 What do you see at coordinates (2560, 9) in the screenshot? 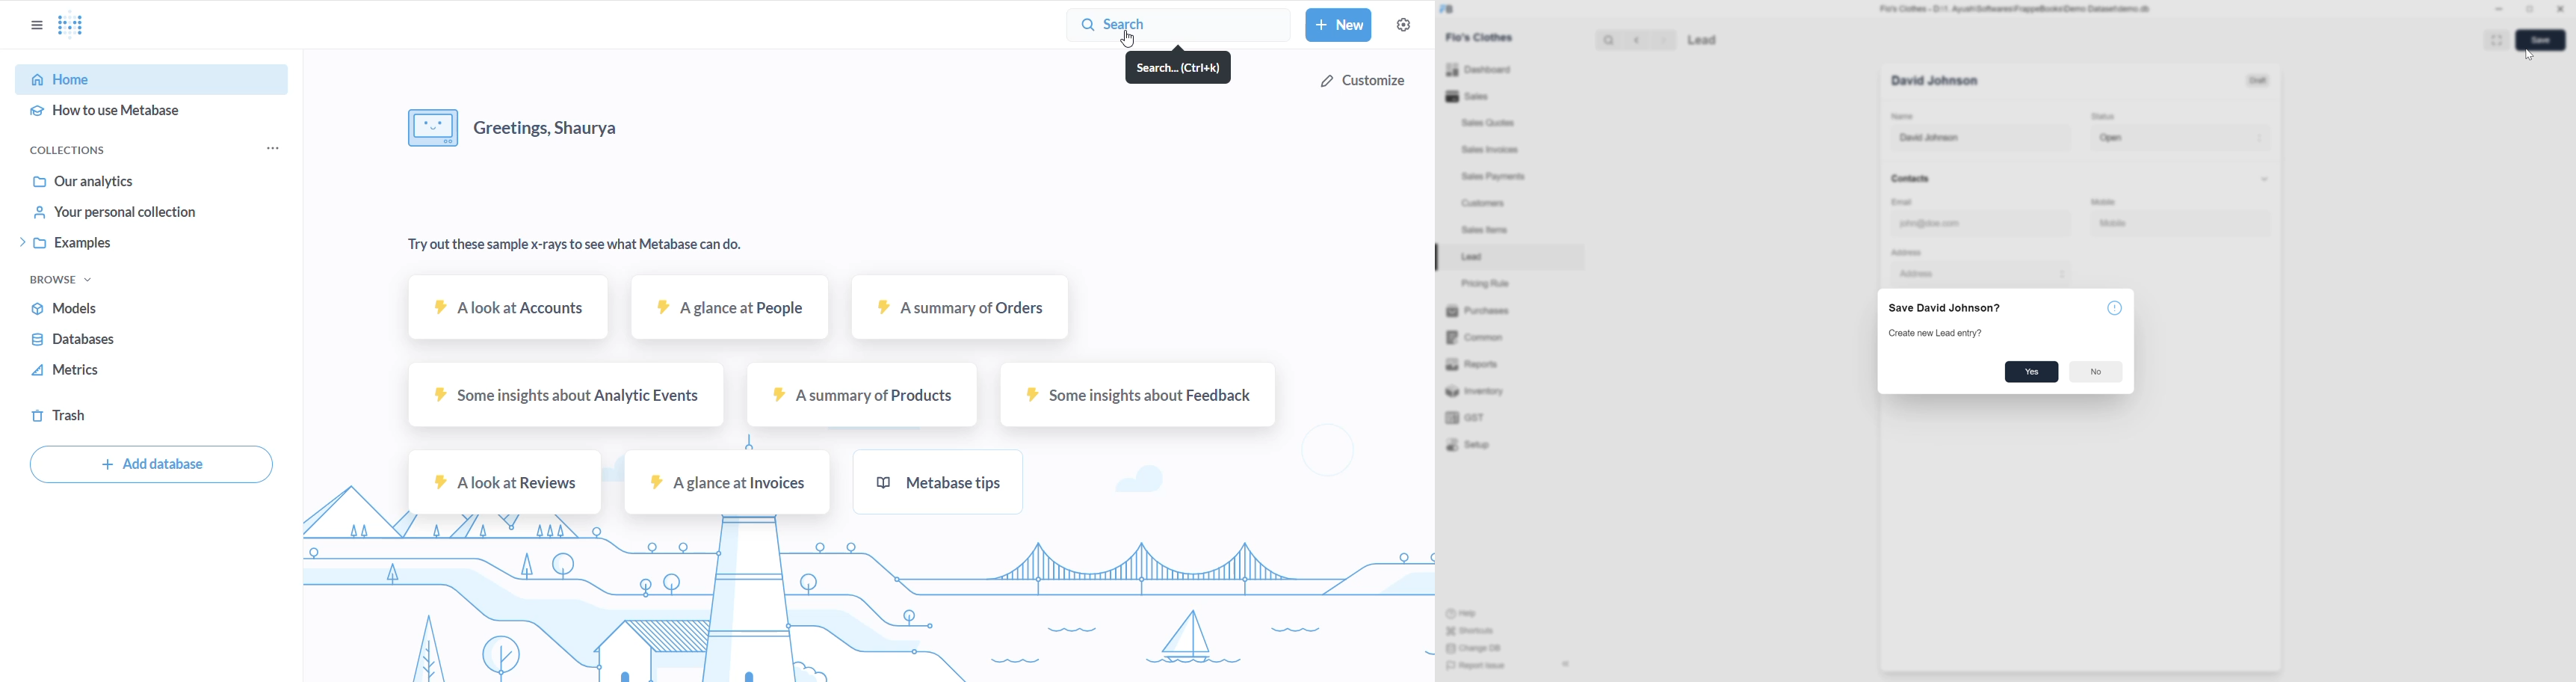
I see `close` at bounding box center [2560, 9].